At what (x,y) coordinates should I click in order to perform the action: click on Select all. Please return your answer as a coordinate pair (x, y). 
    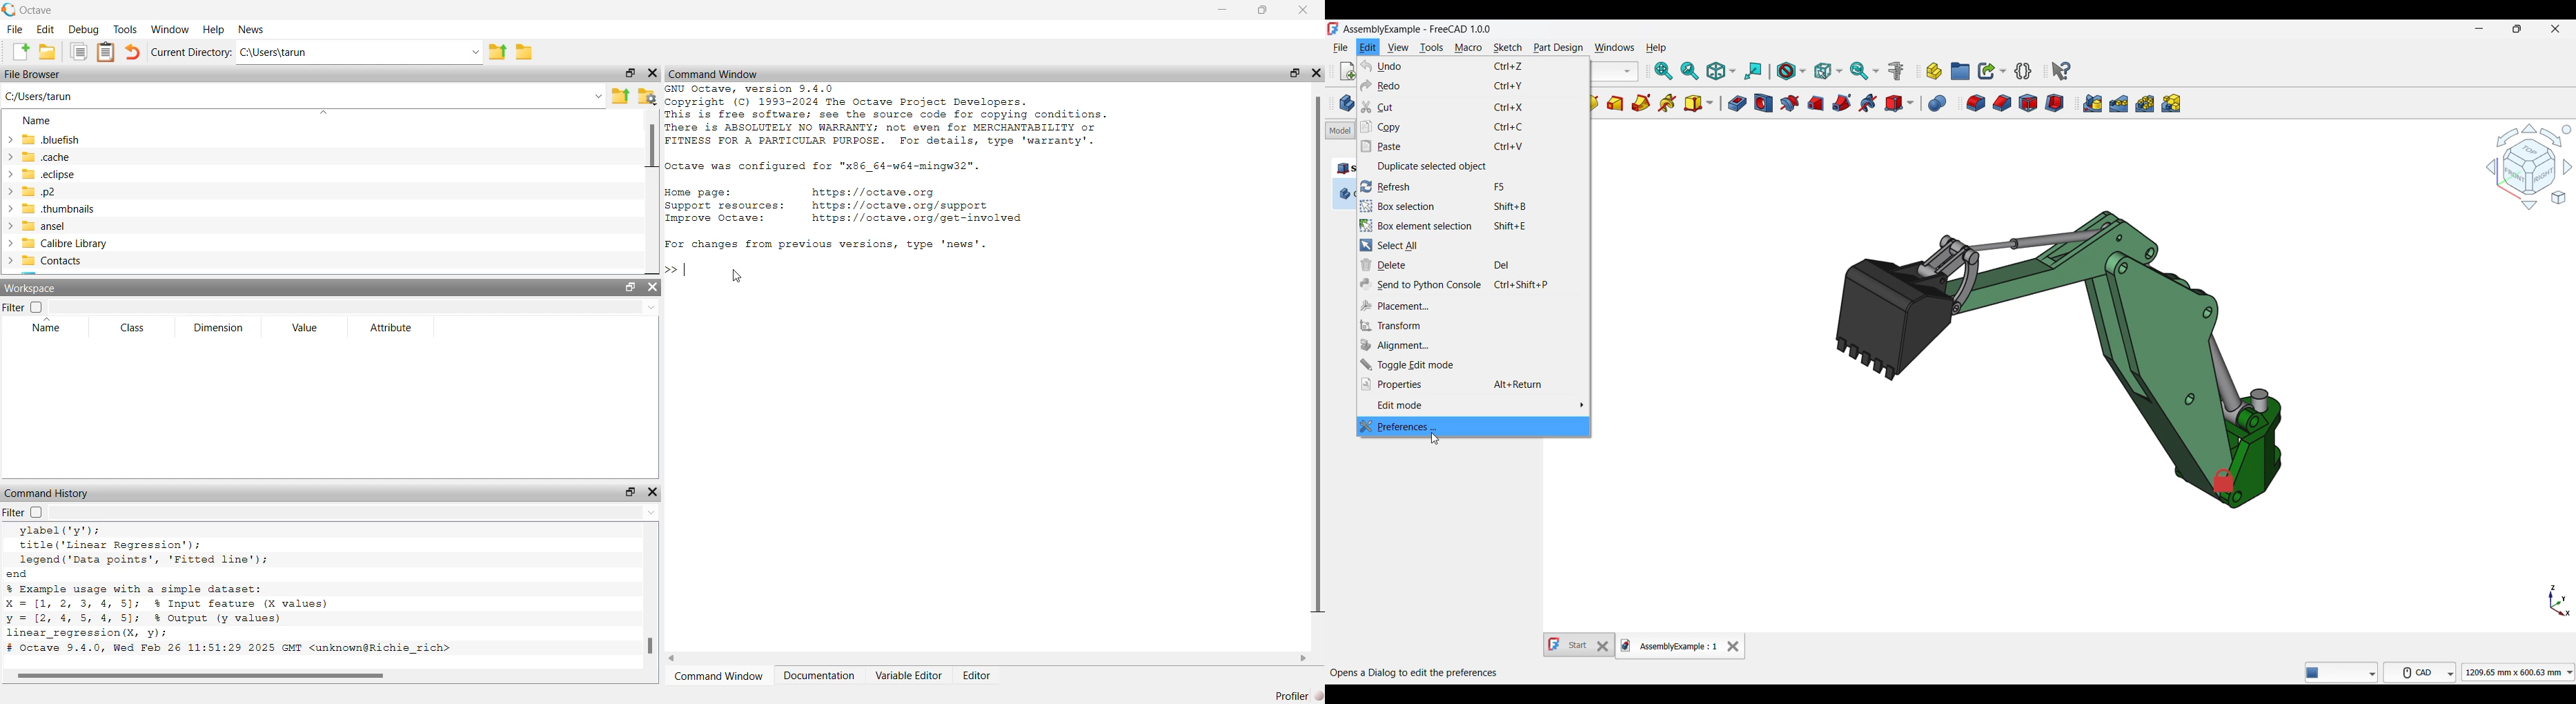
    Looking at the image, I should click on (1474, 245).